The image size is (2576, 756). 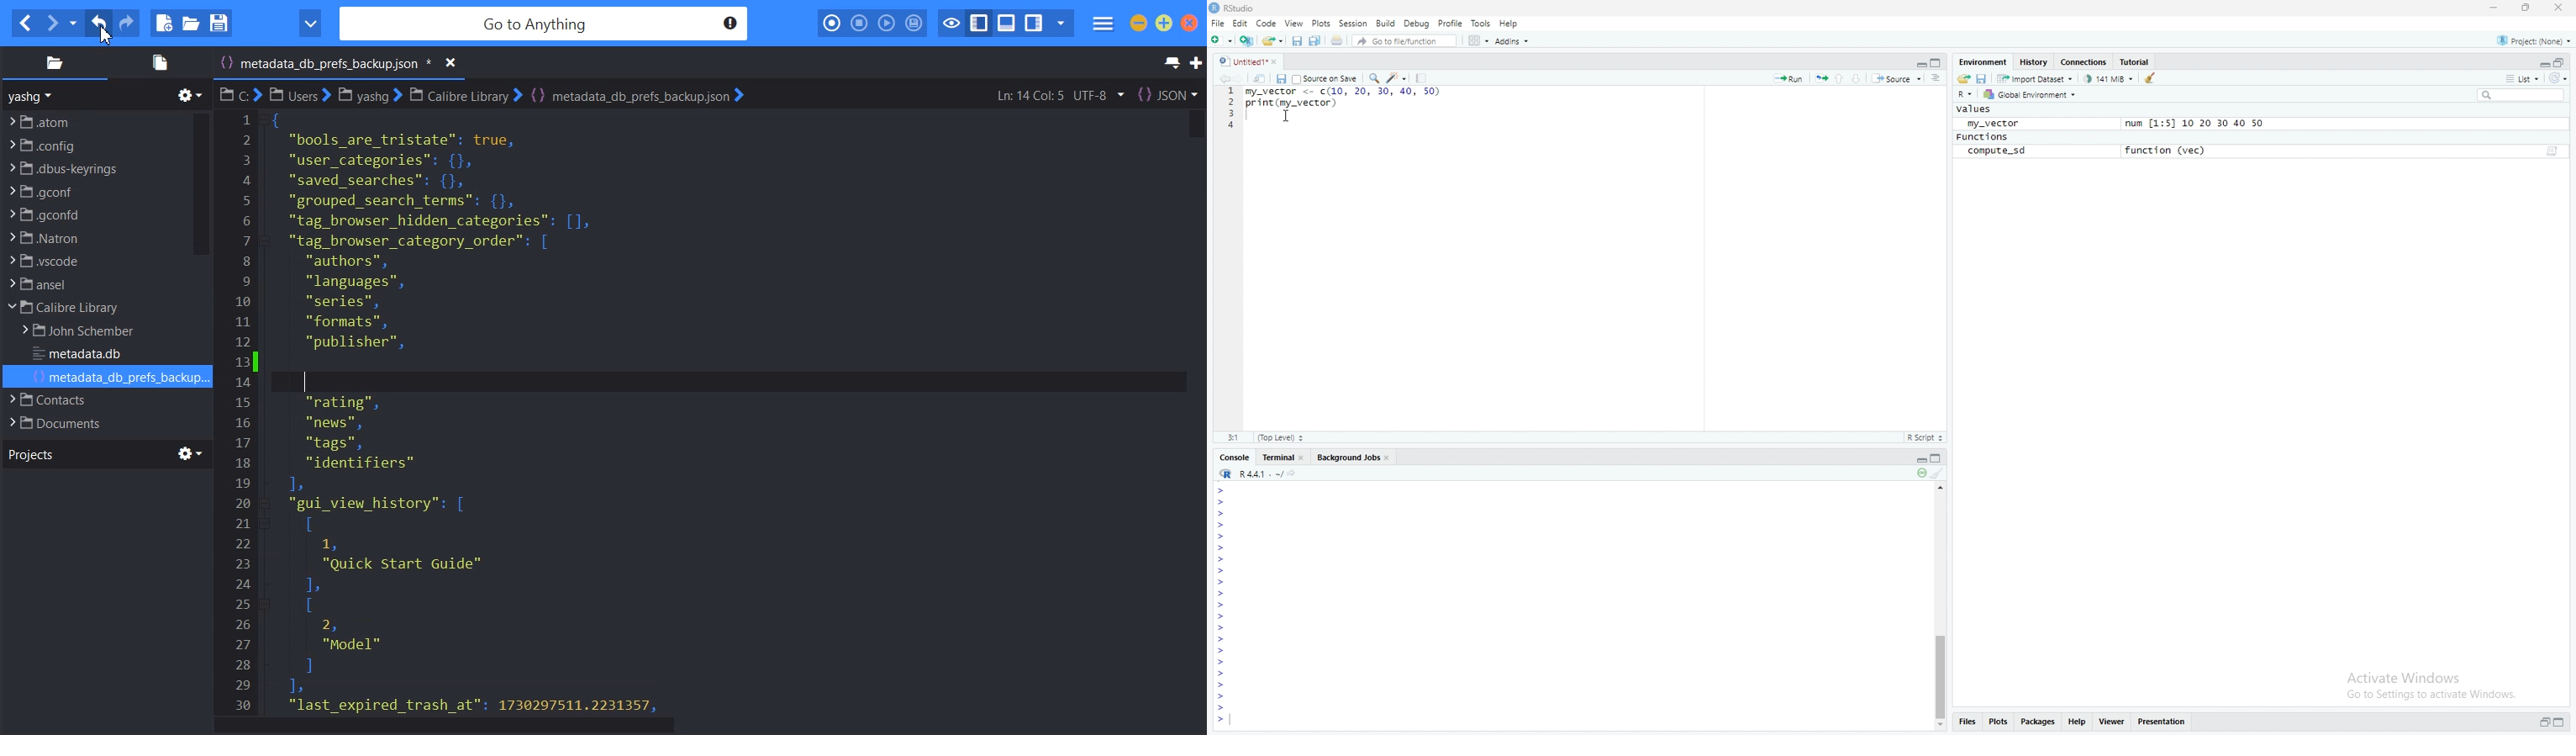 I want to click on Go Forward one location, so click(x=51, y=24).